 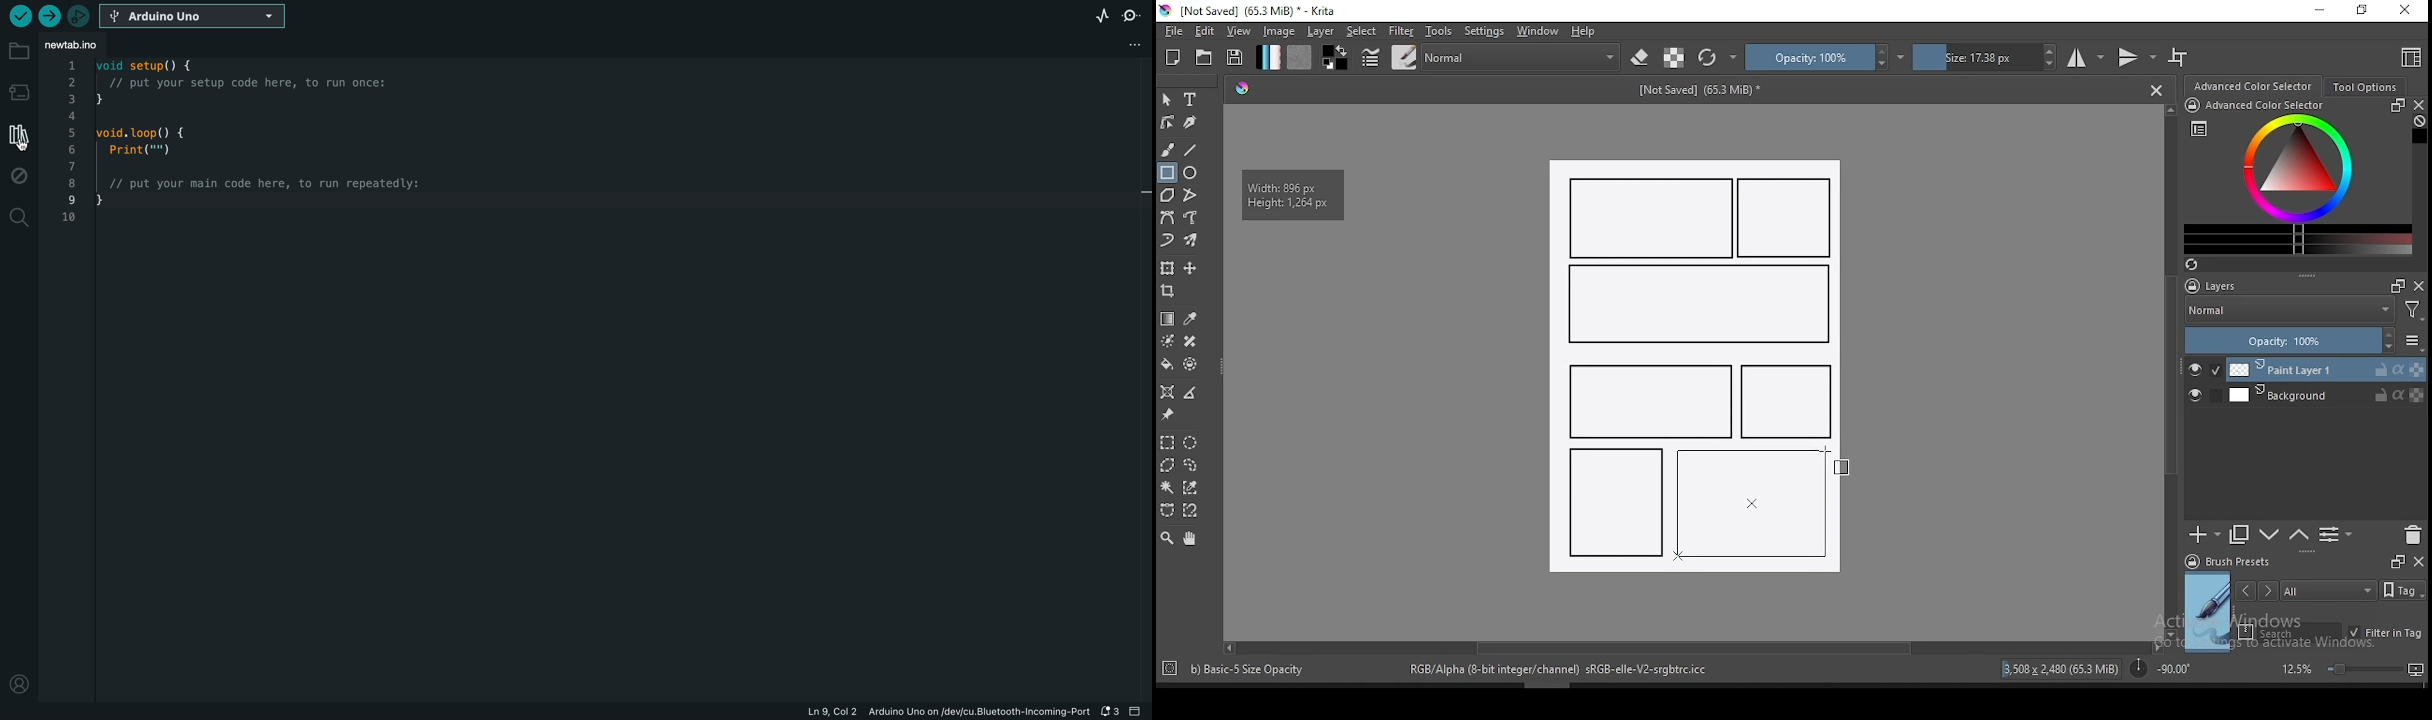 I want to click on preserve alpha, so click(x=1674, y=59).